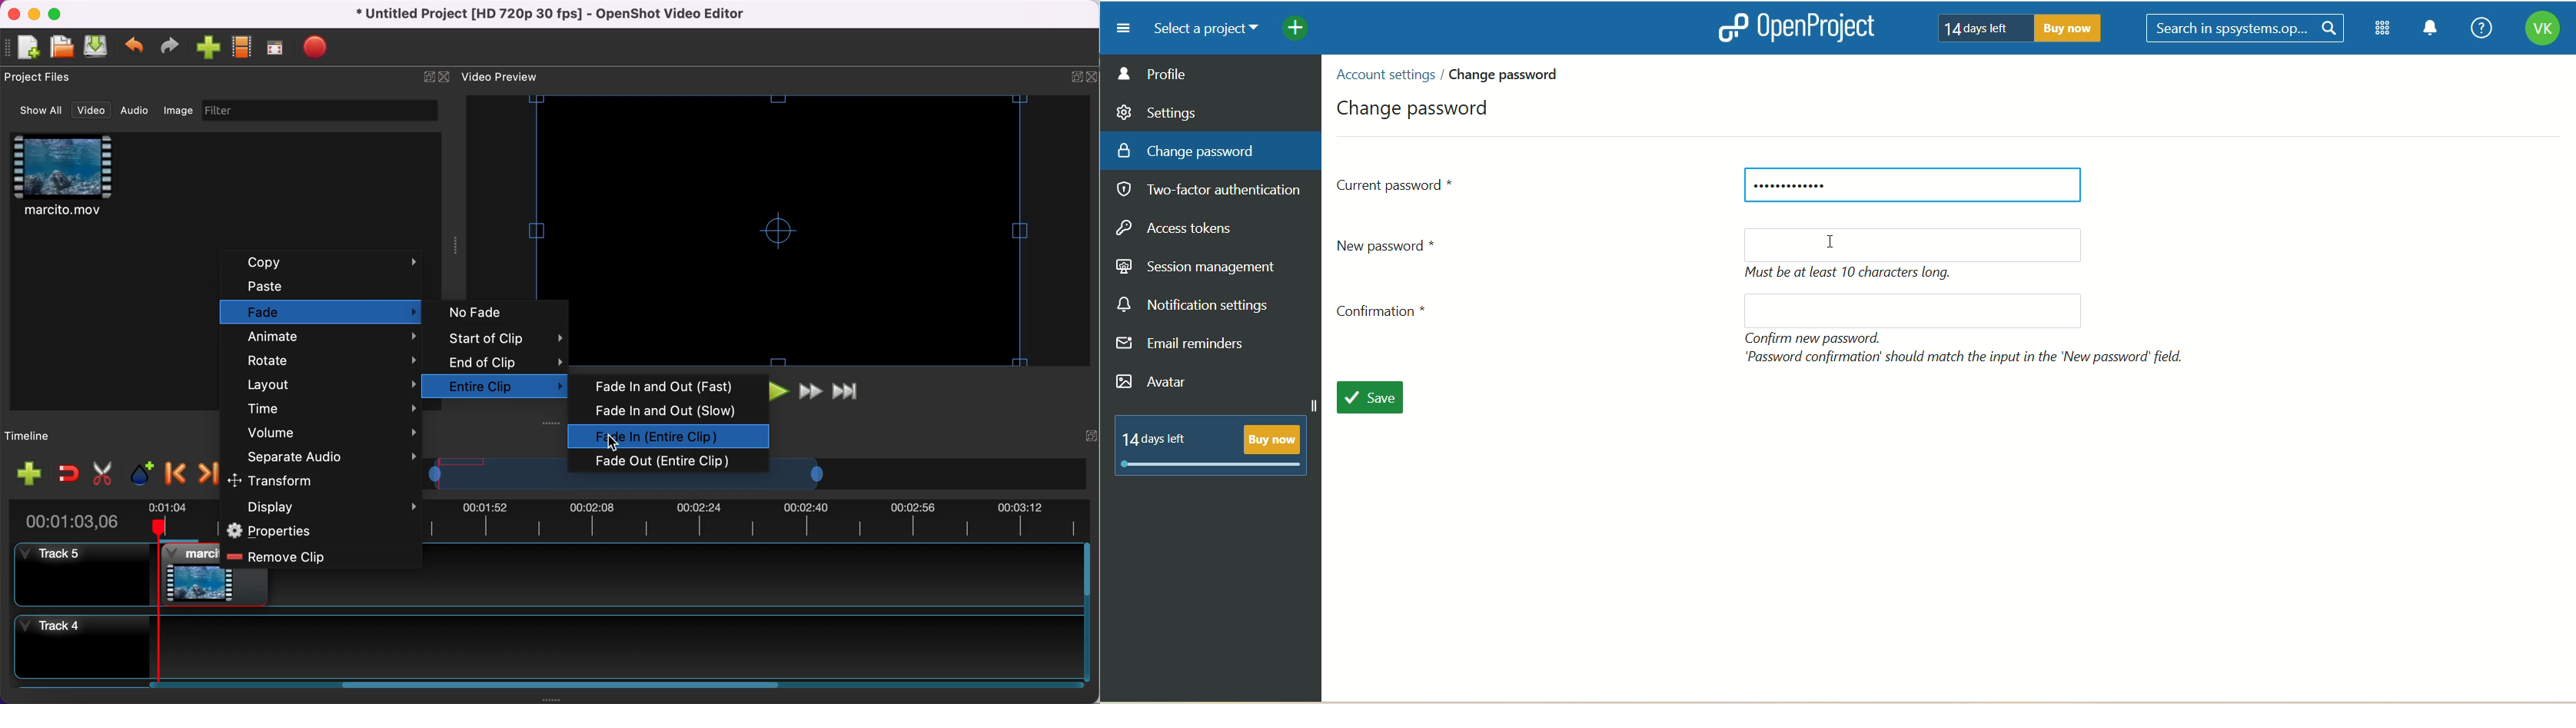  I want to click on access takers, so click(1181, 229).